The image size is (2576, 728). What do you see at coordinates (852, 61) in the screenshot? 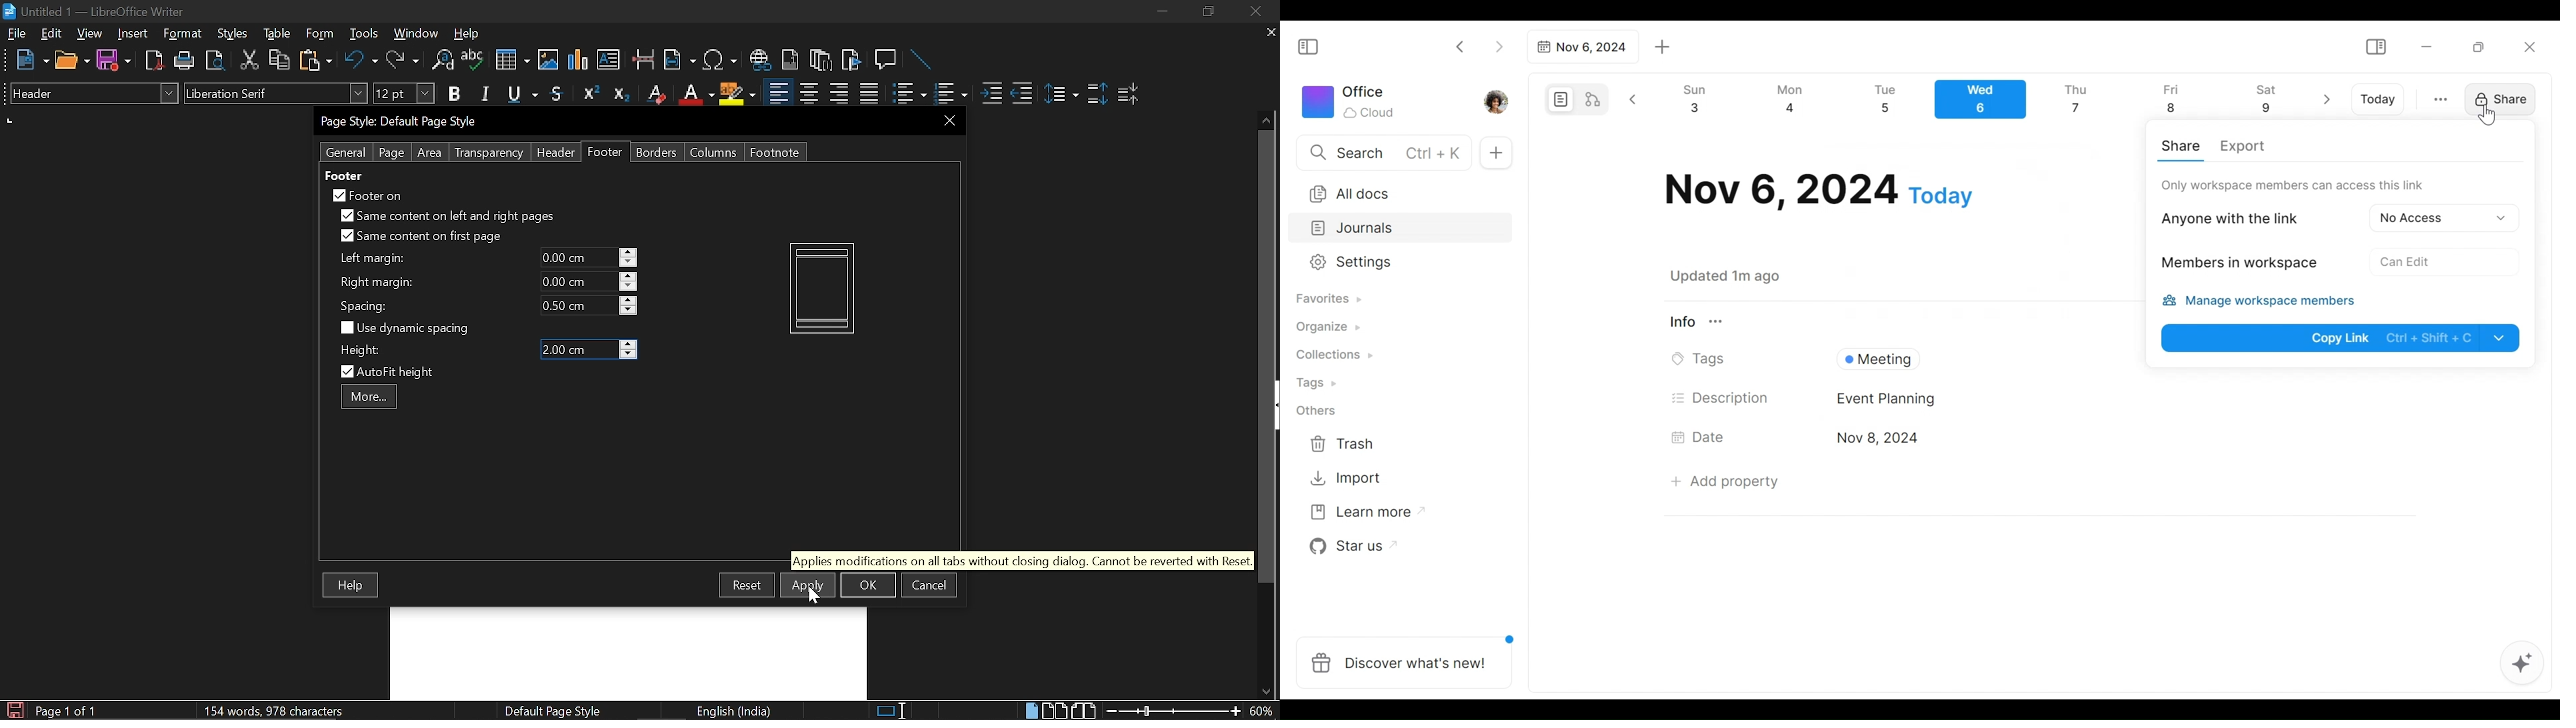
I see `Insert bibliography` at bounding box center [852, 61].